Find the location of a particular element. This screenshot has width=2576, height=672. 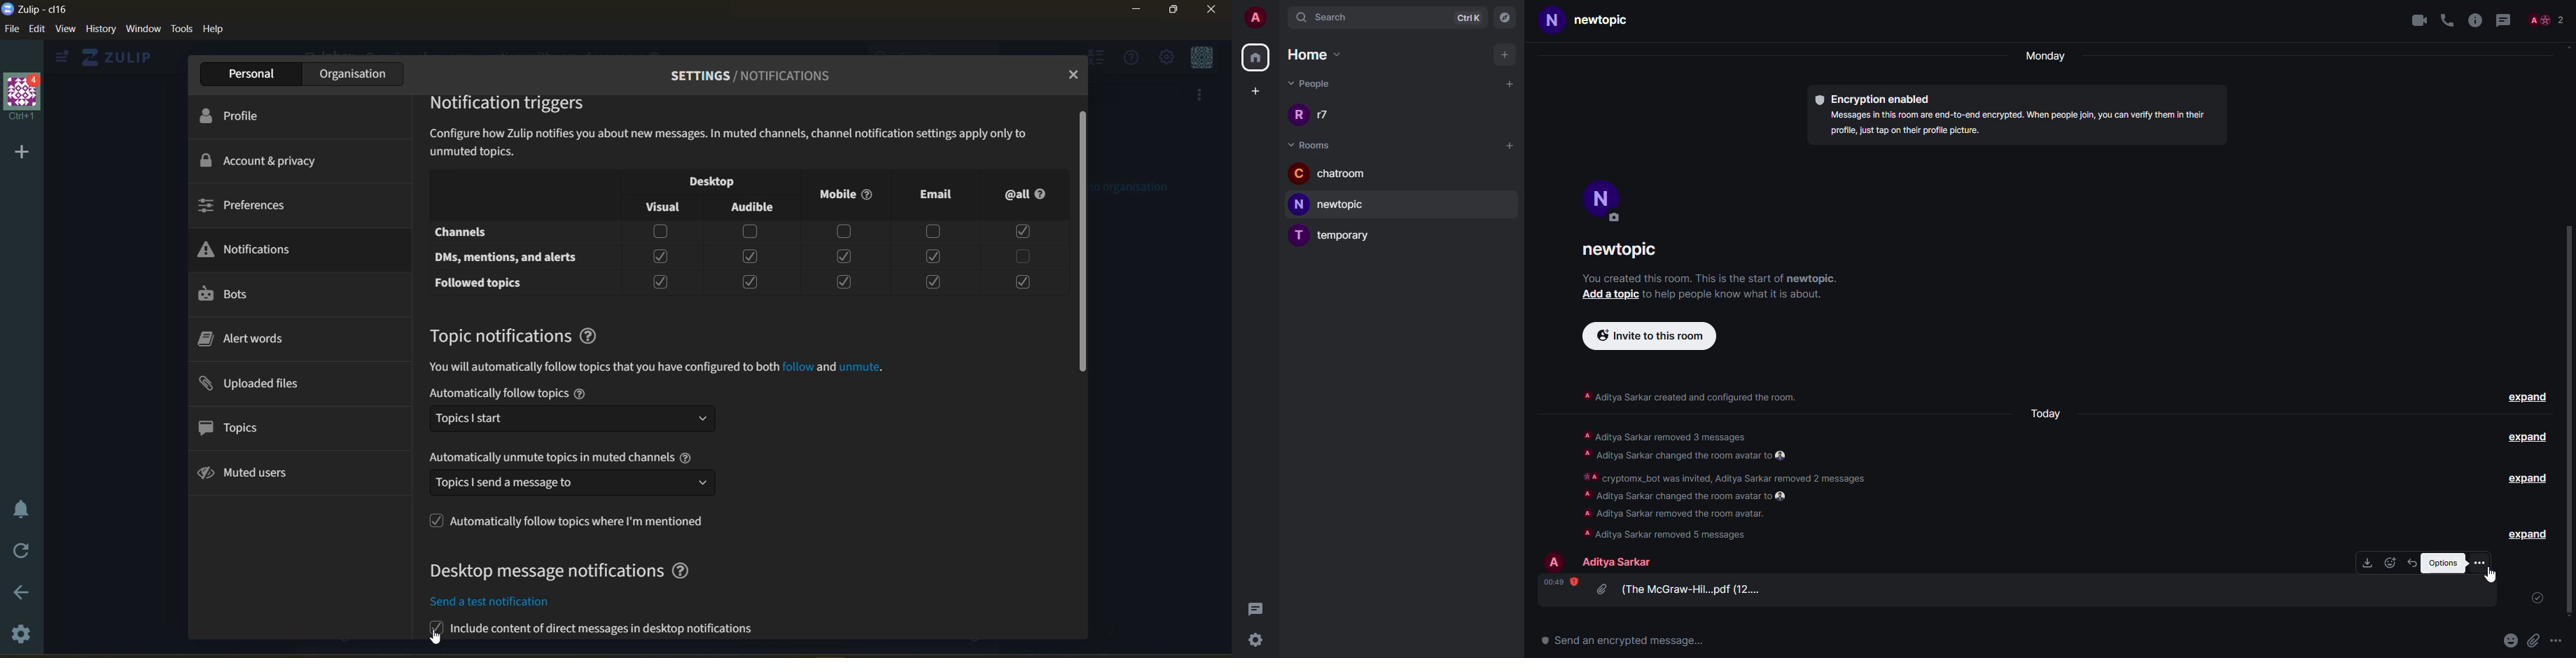

notifications is located at coordinates (252, 248).